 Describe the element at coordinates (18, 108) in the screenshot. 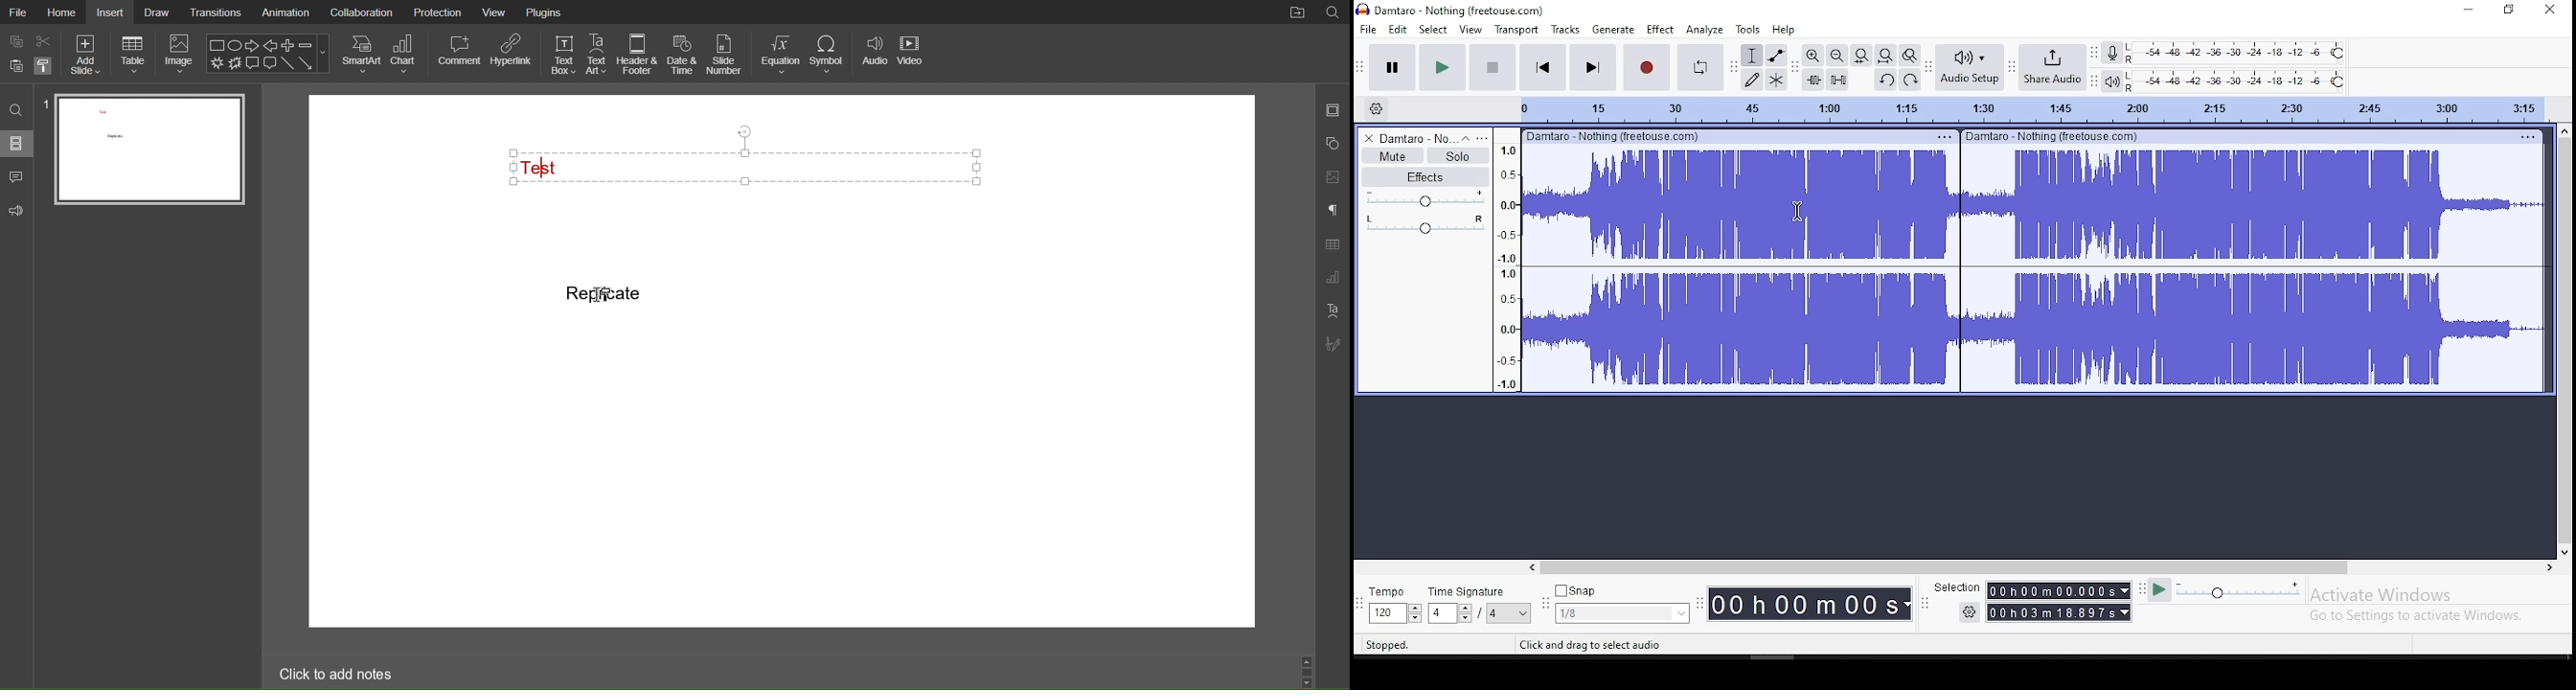

I see `Search` at that location.